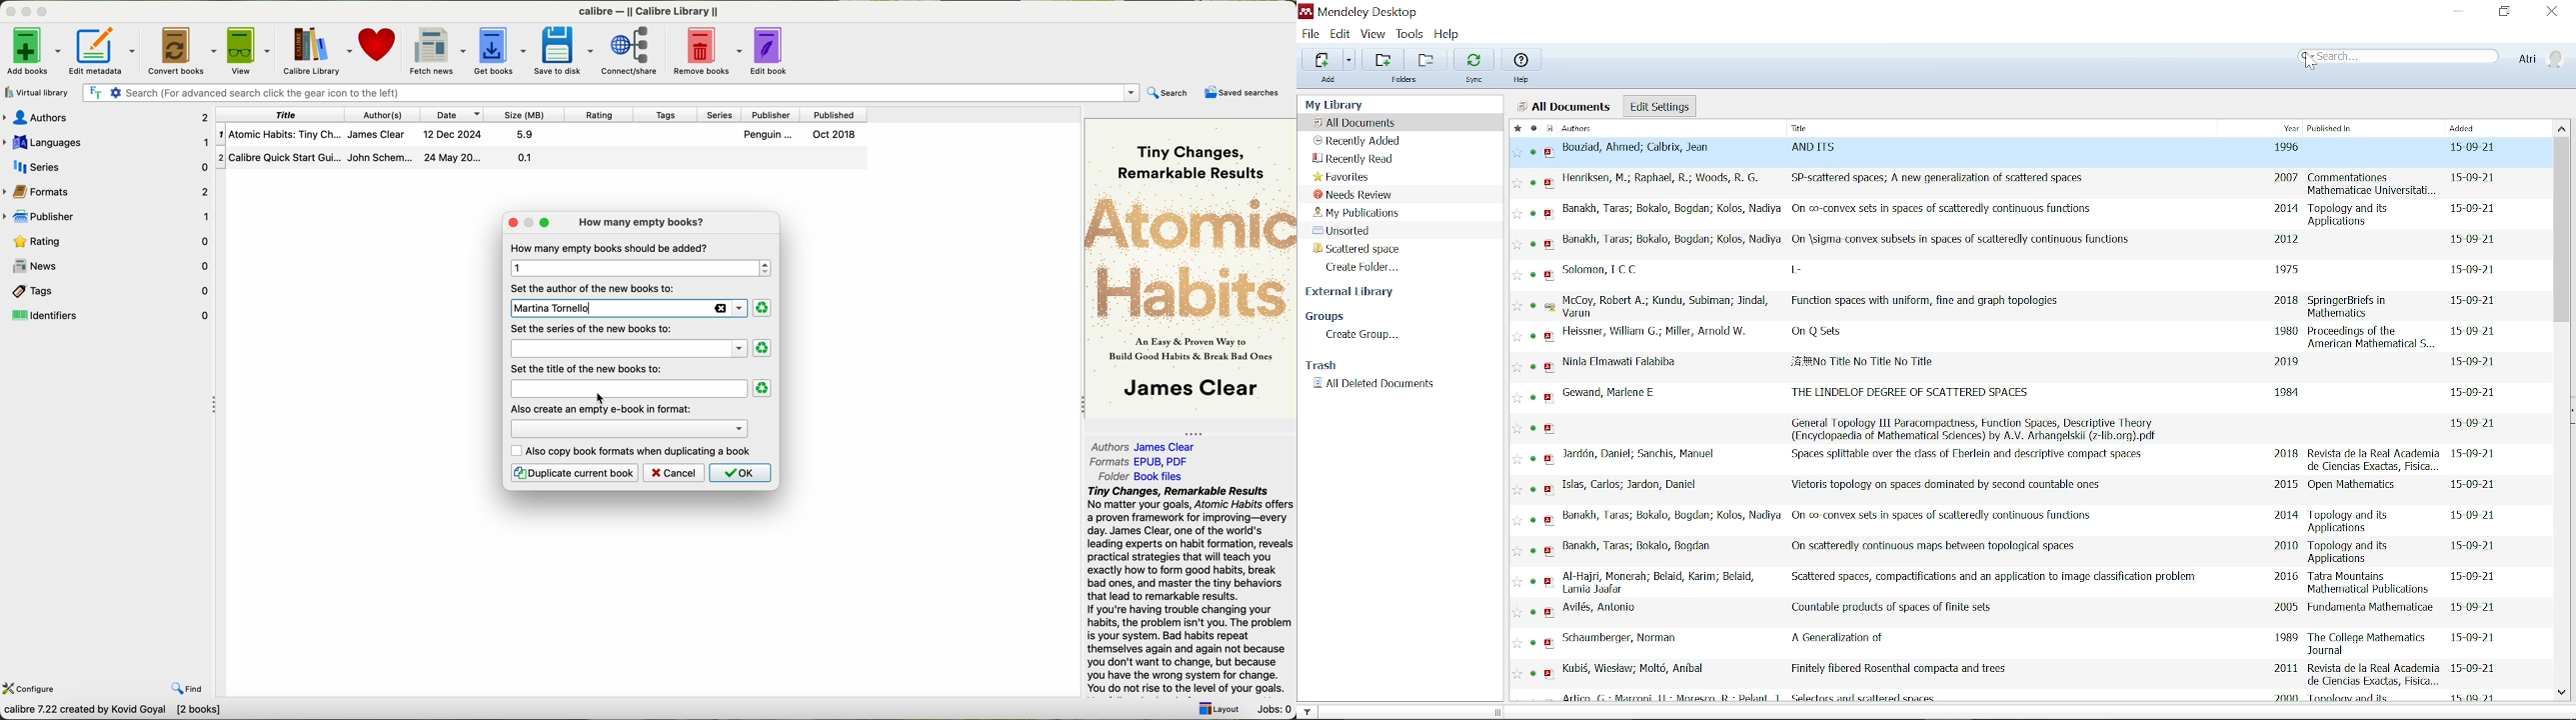 Image resolution: width=2576 pixels, height=728 pixels. I want to click on authors, so click(1149, 446).